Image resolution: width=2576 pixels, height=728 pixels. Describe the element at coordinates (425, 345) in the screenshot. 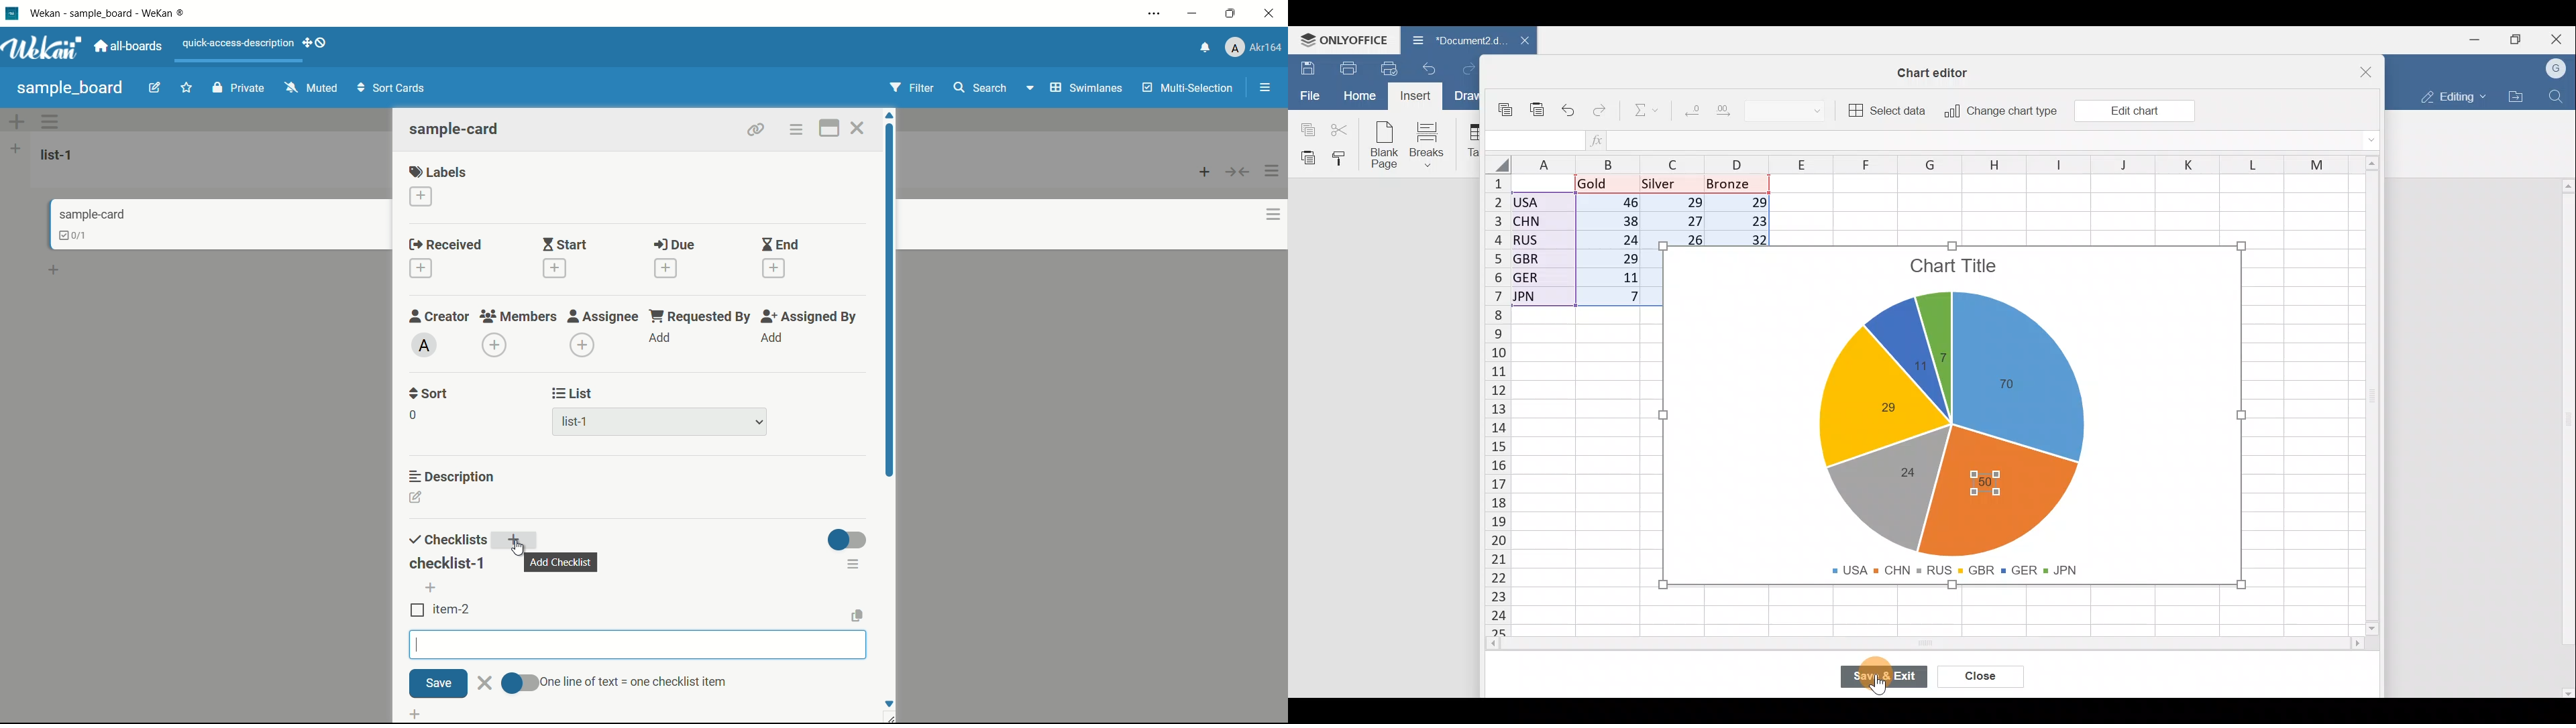

I see `admin` at that location.